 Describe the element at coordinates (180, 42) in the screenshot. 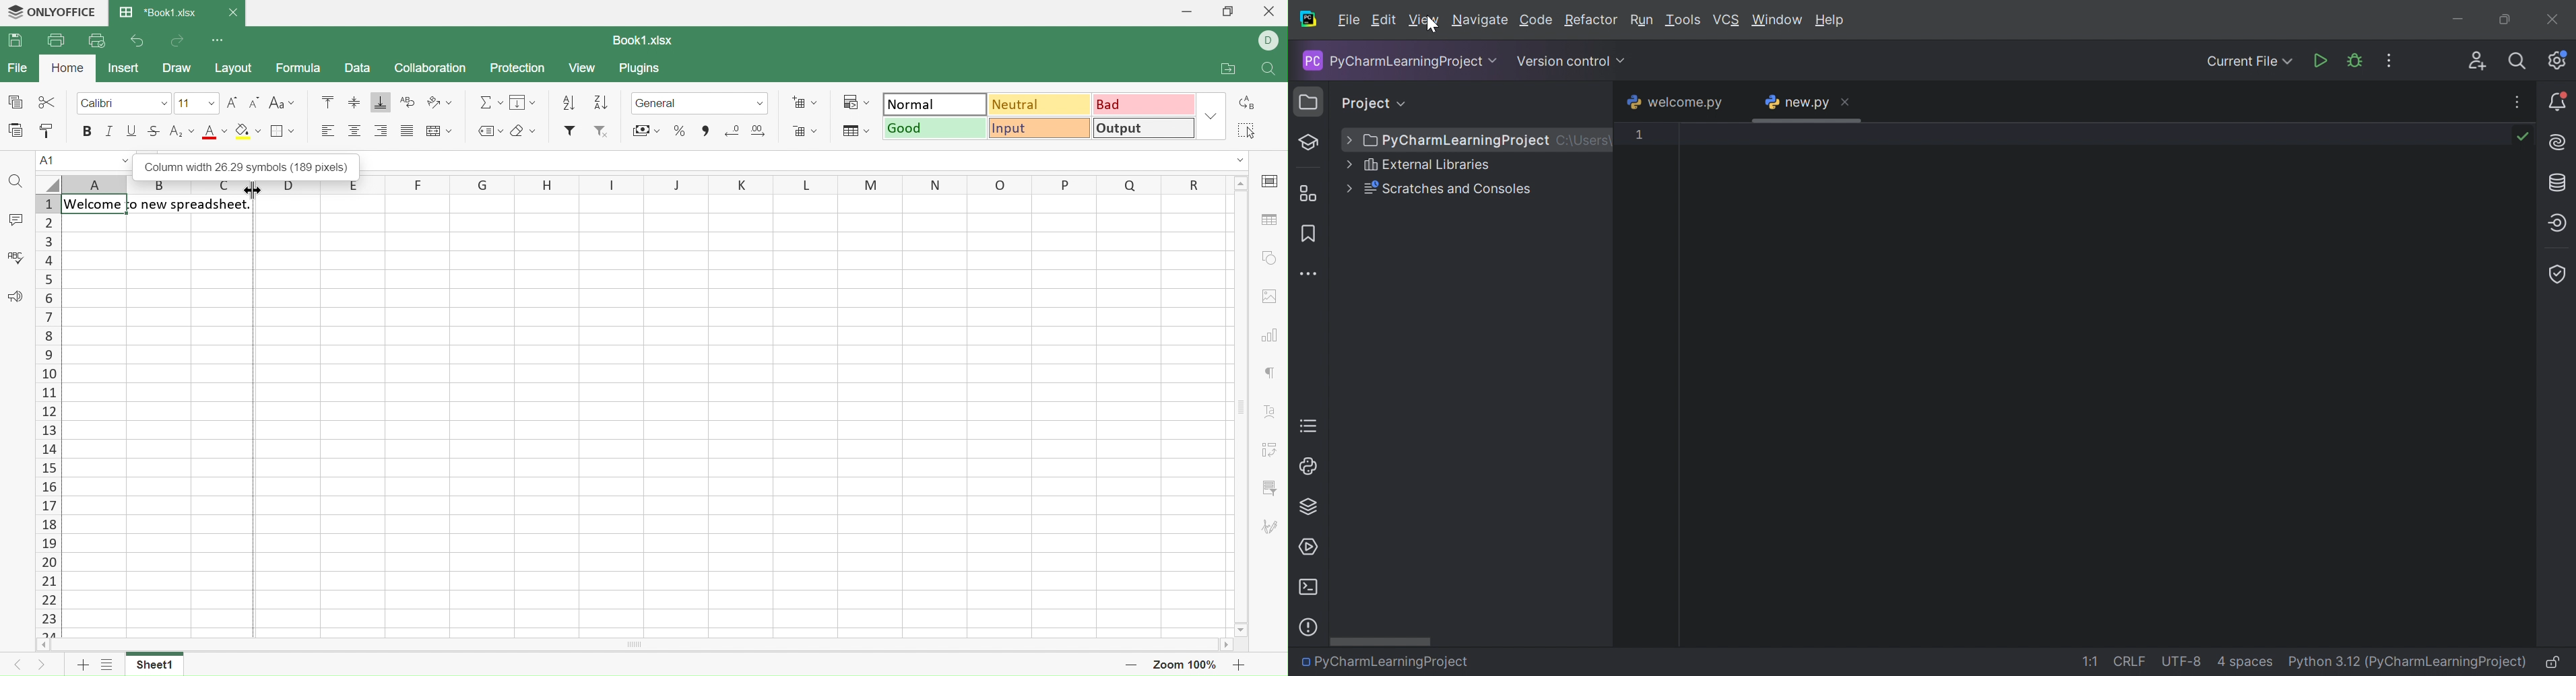

I see `Redo` at that location.